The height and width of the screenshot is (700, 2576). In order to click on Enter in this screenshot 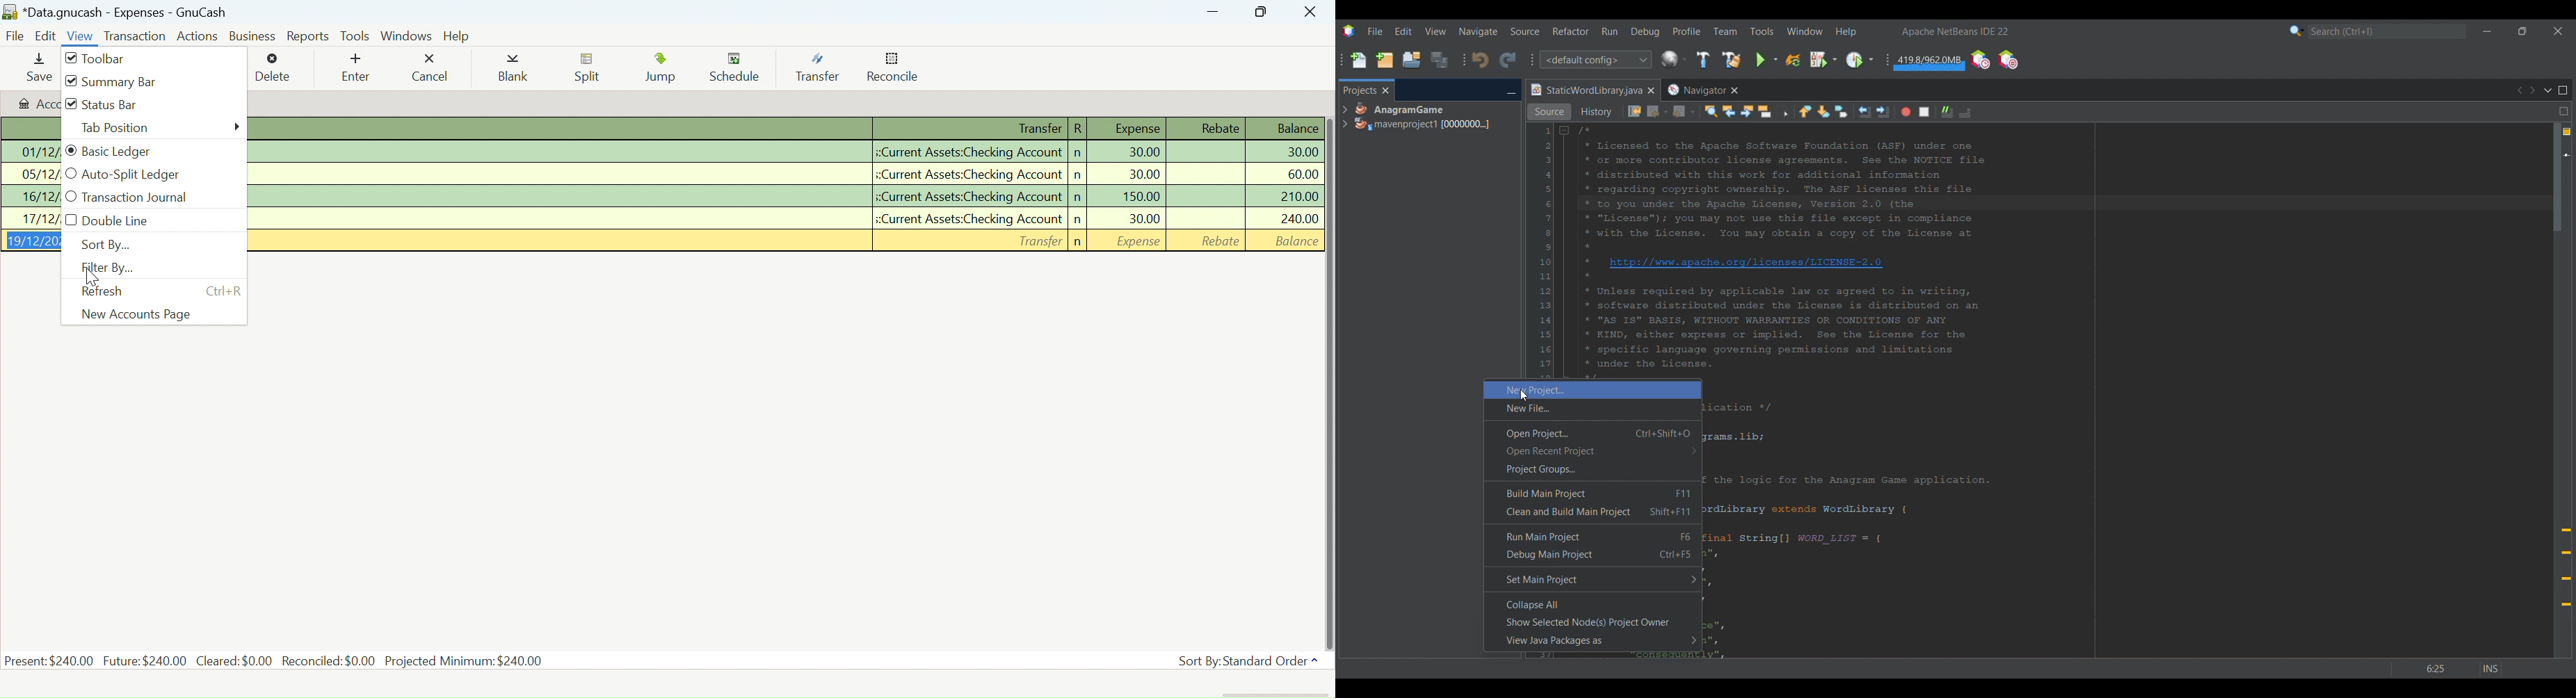, I will do `click(354, 70)`.